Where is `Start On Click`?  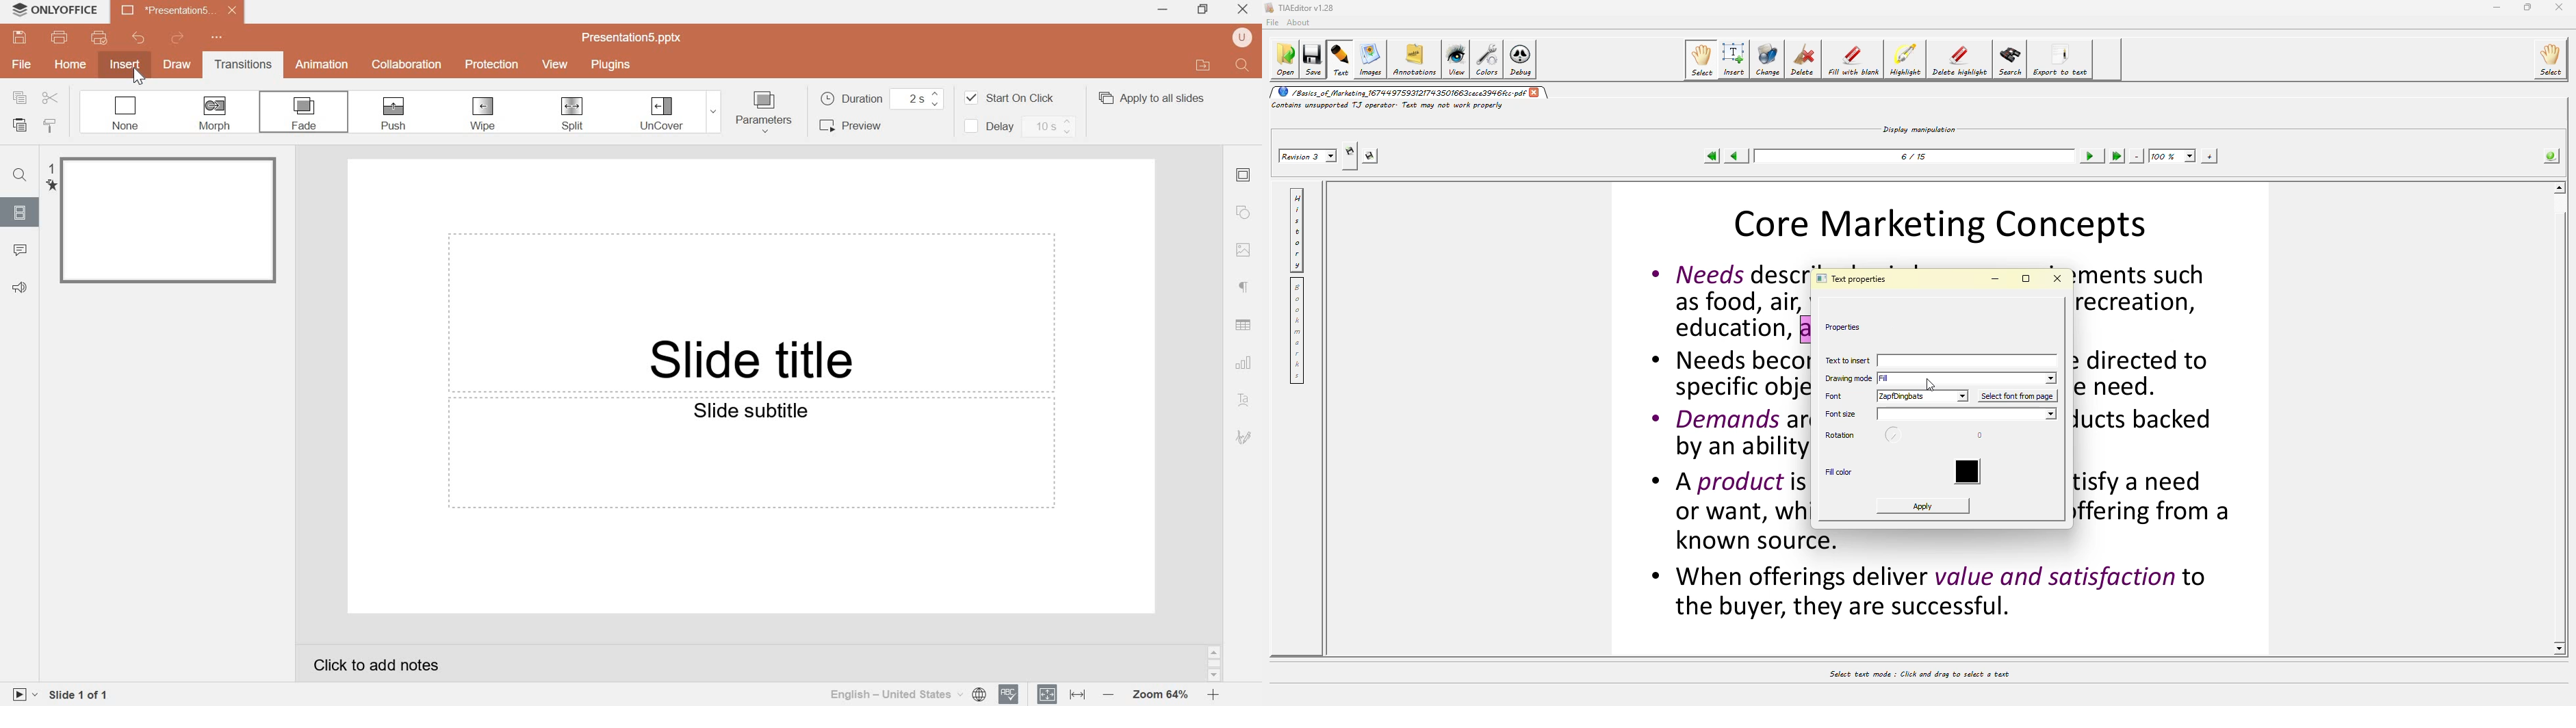
Start On Click is located at coordinates (1009, 98).